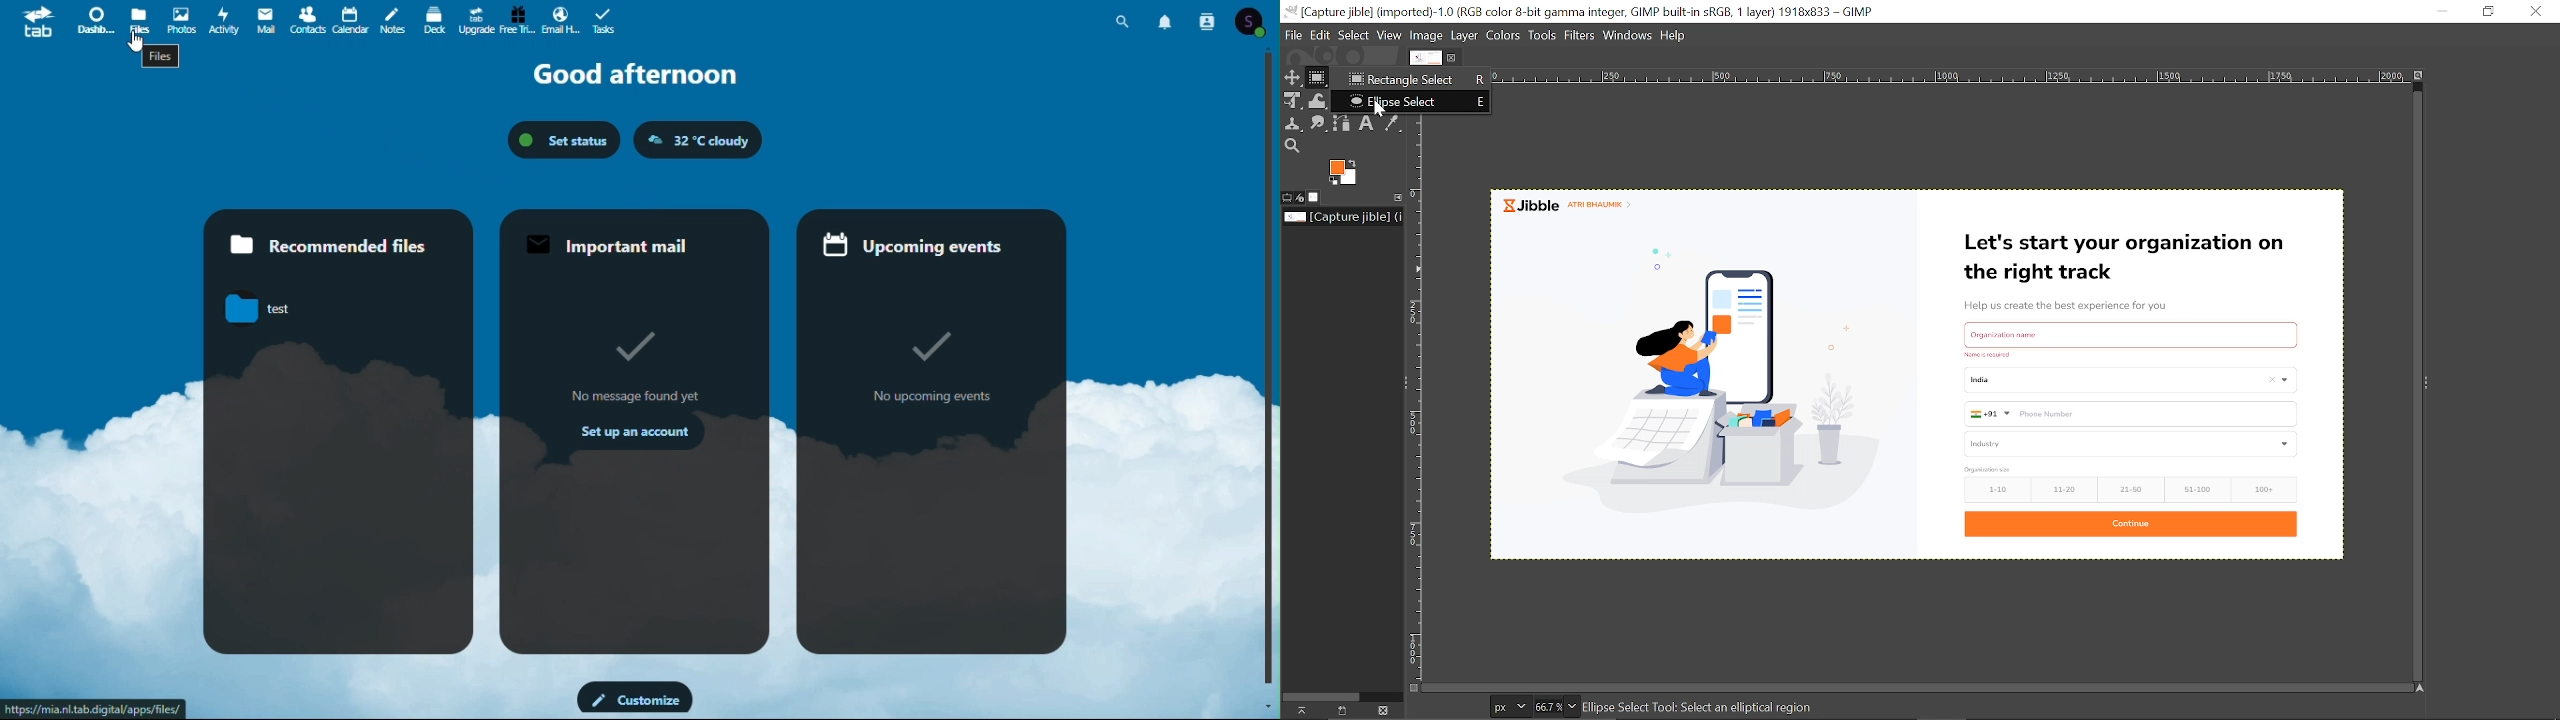 Image resolution: width=2576 pixels, height=728 pixels. I want to click on , so click(1392, 35).